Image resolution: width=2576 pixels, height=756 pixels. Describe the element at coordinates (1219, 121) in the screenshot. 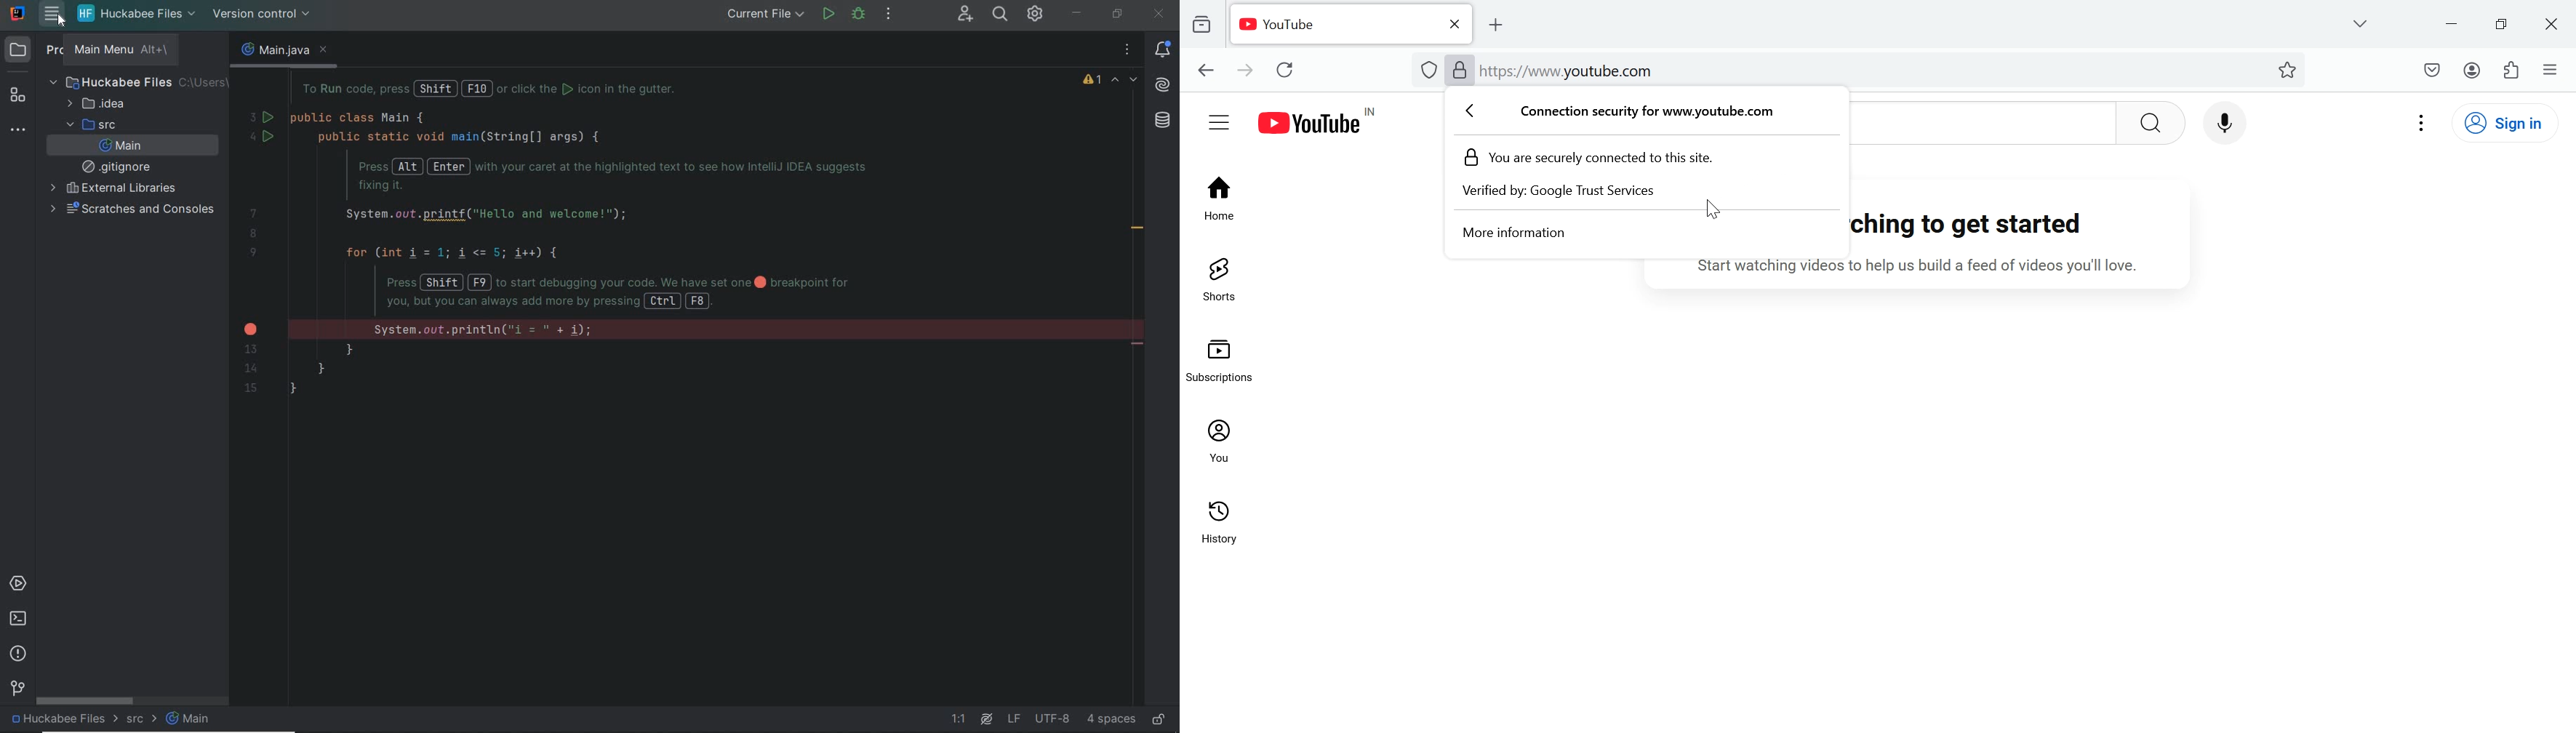

I see `Menu` at that location.